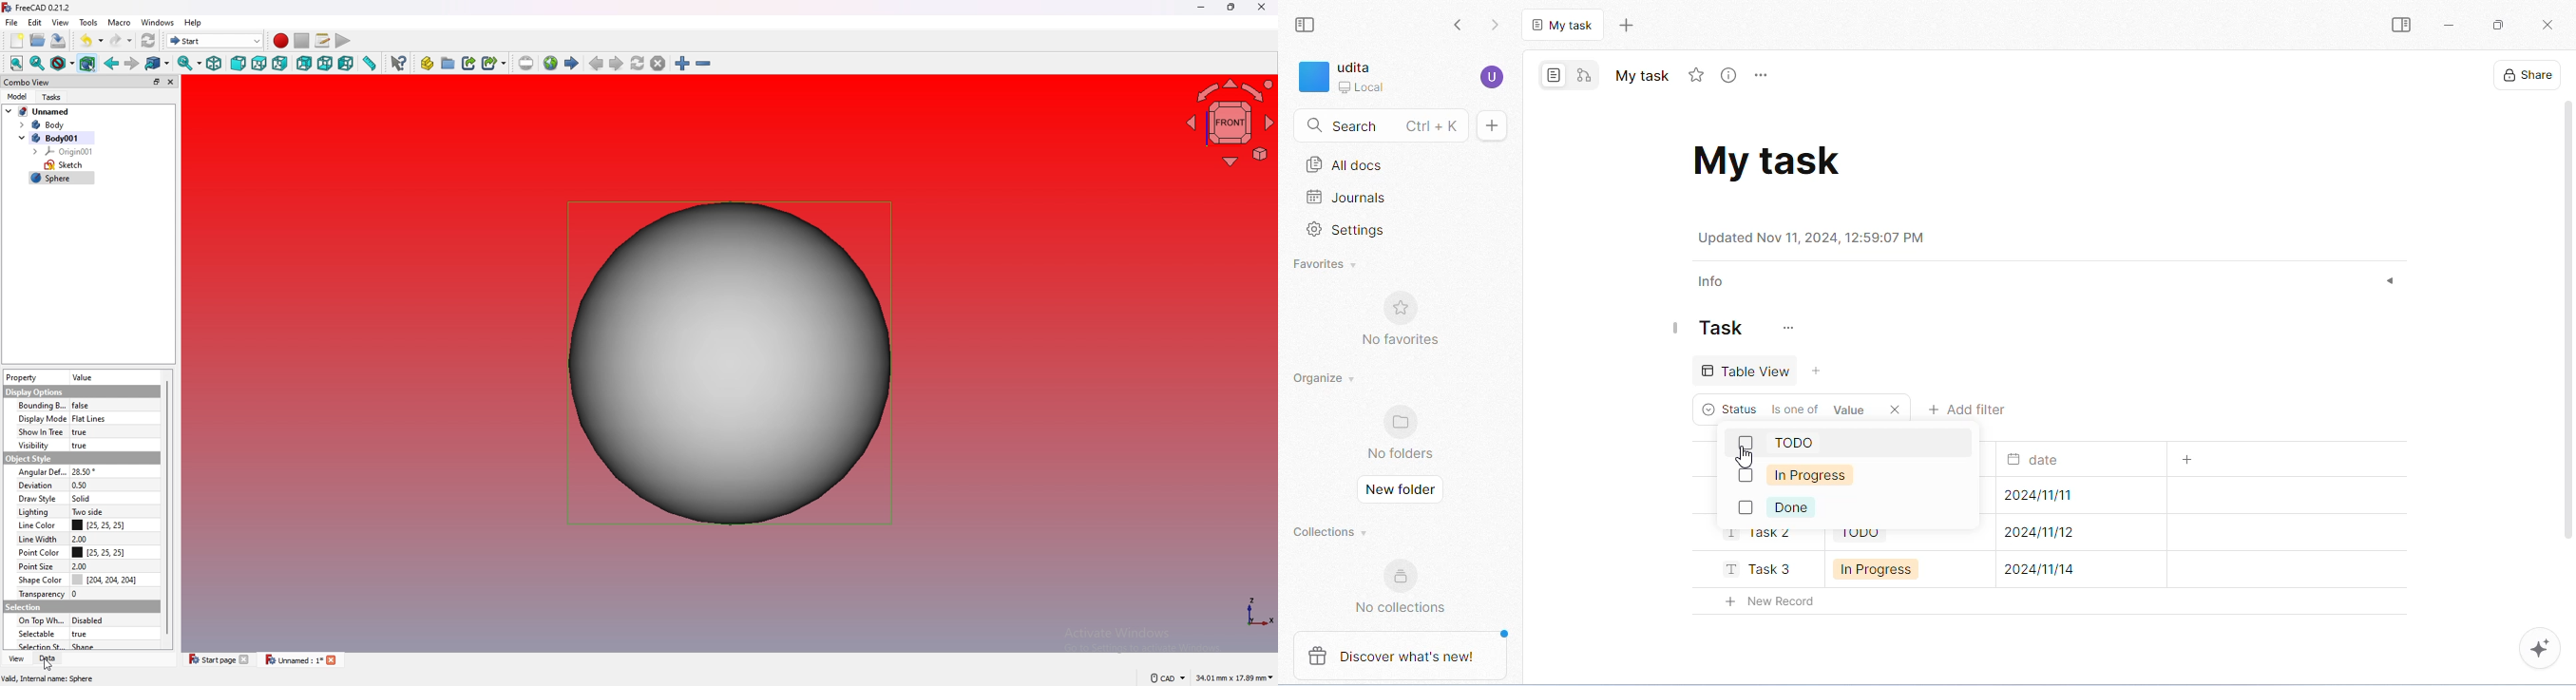 The height and width of the screenshot is (700, 2576). Describe the element at coordinates (571, 63) in the screenshot. I see `start page` at that location.